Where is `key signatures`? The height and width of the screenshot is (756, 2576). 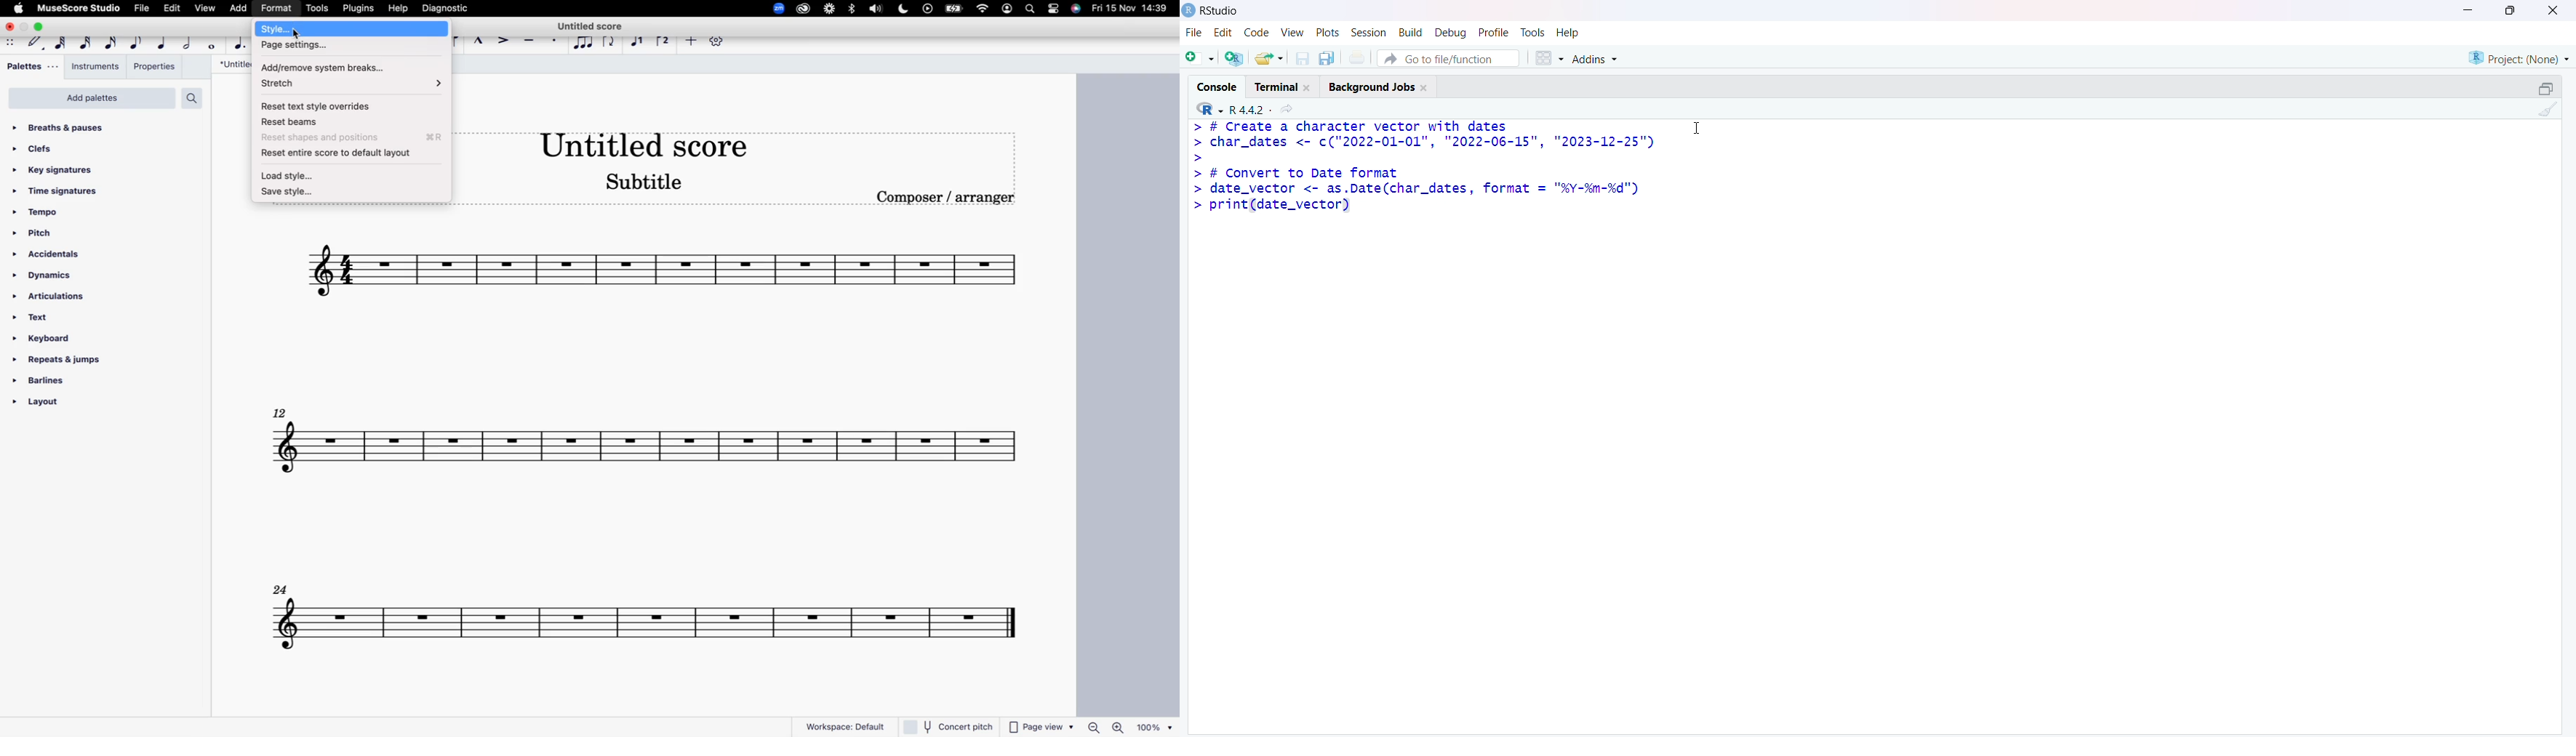 key signatures is located at coordinates (55, 169).